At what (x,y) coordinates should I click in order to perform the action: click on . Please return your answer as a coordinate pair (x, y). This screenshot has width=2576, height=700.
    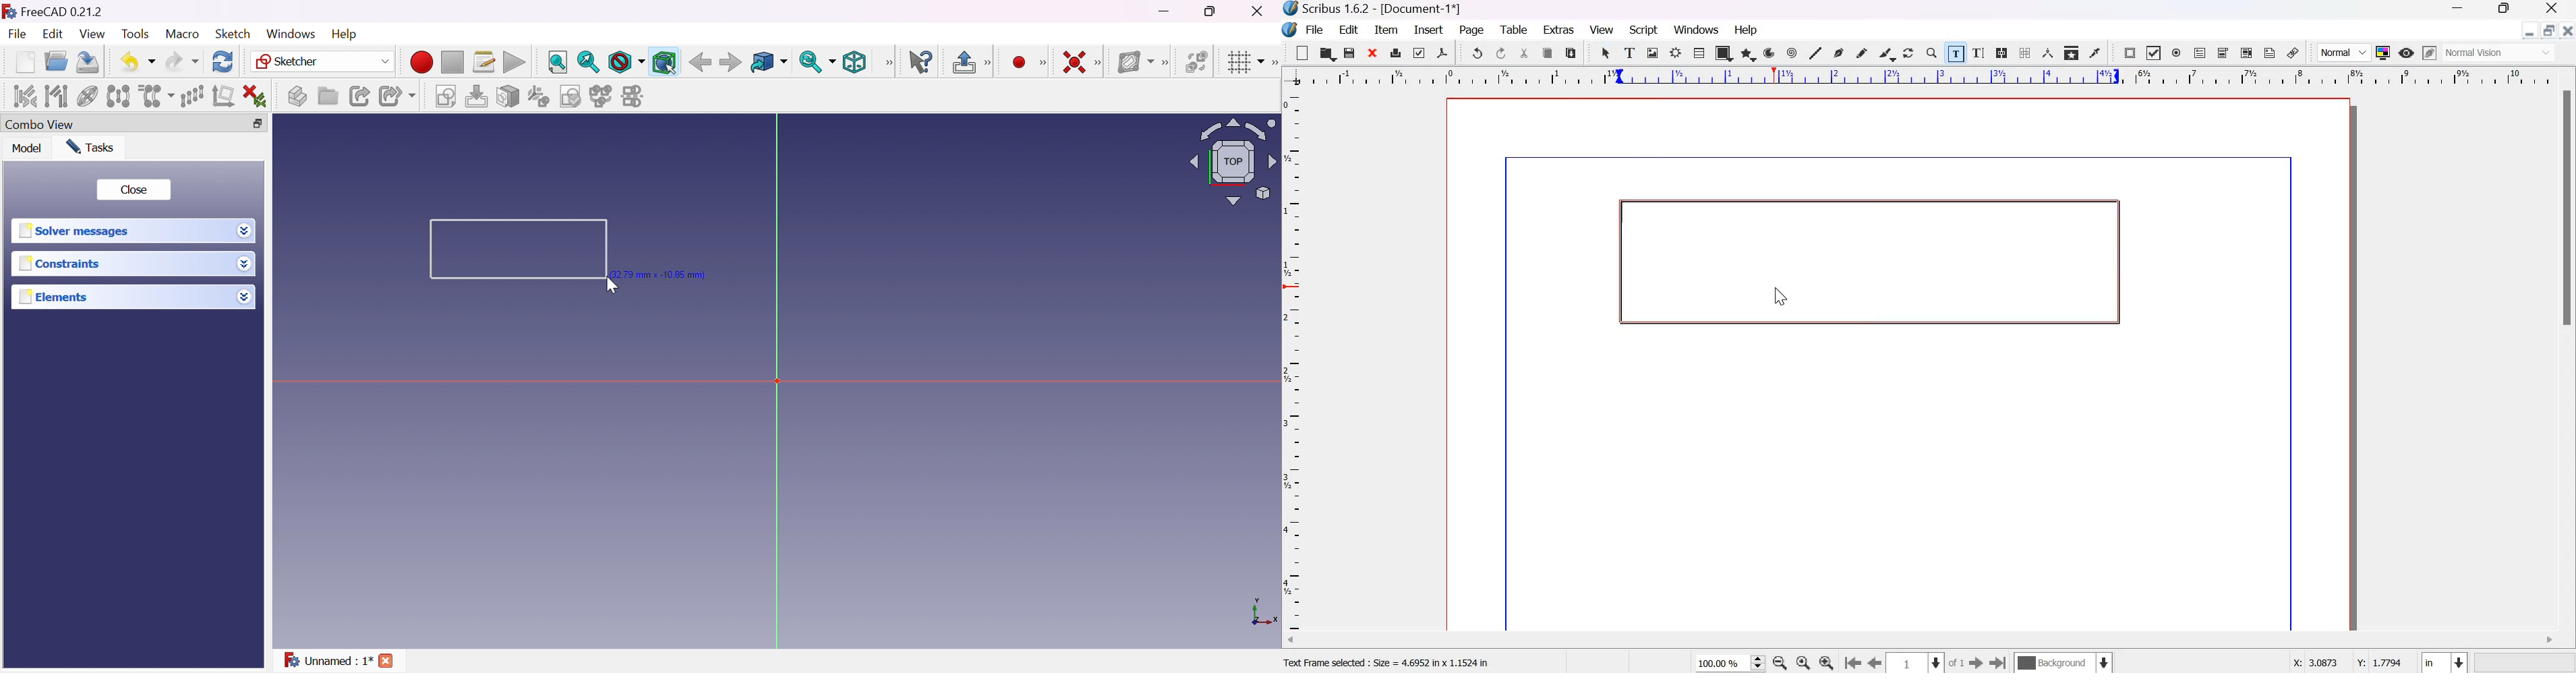
    Looking at the image, I should click on (1931, 52).